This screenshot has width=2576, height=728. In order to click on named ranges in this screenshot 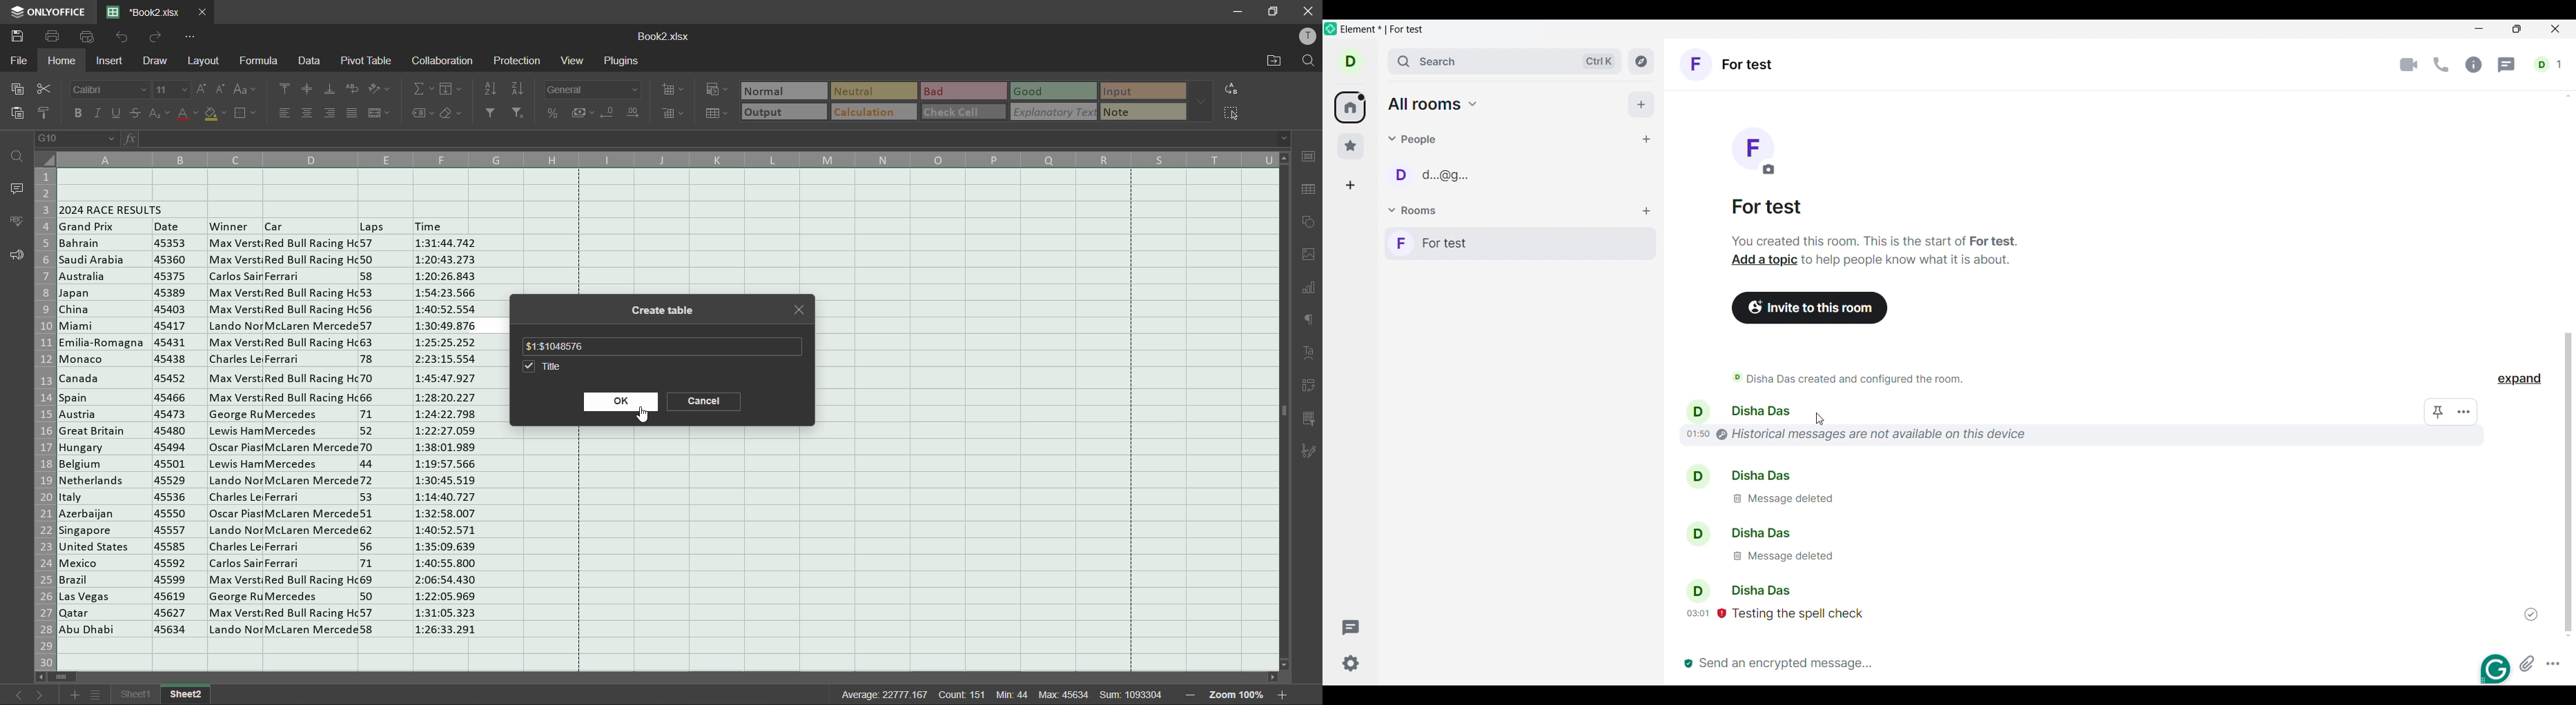, I will do `click(425, 113)`.